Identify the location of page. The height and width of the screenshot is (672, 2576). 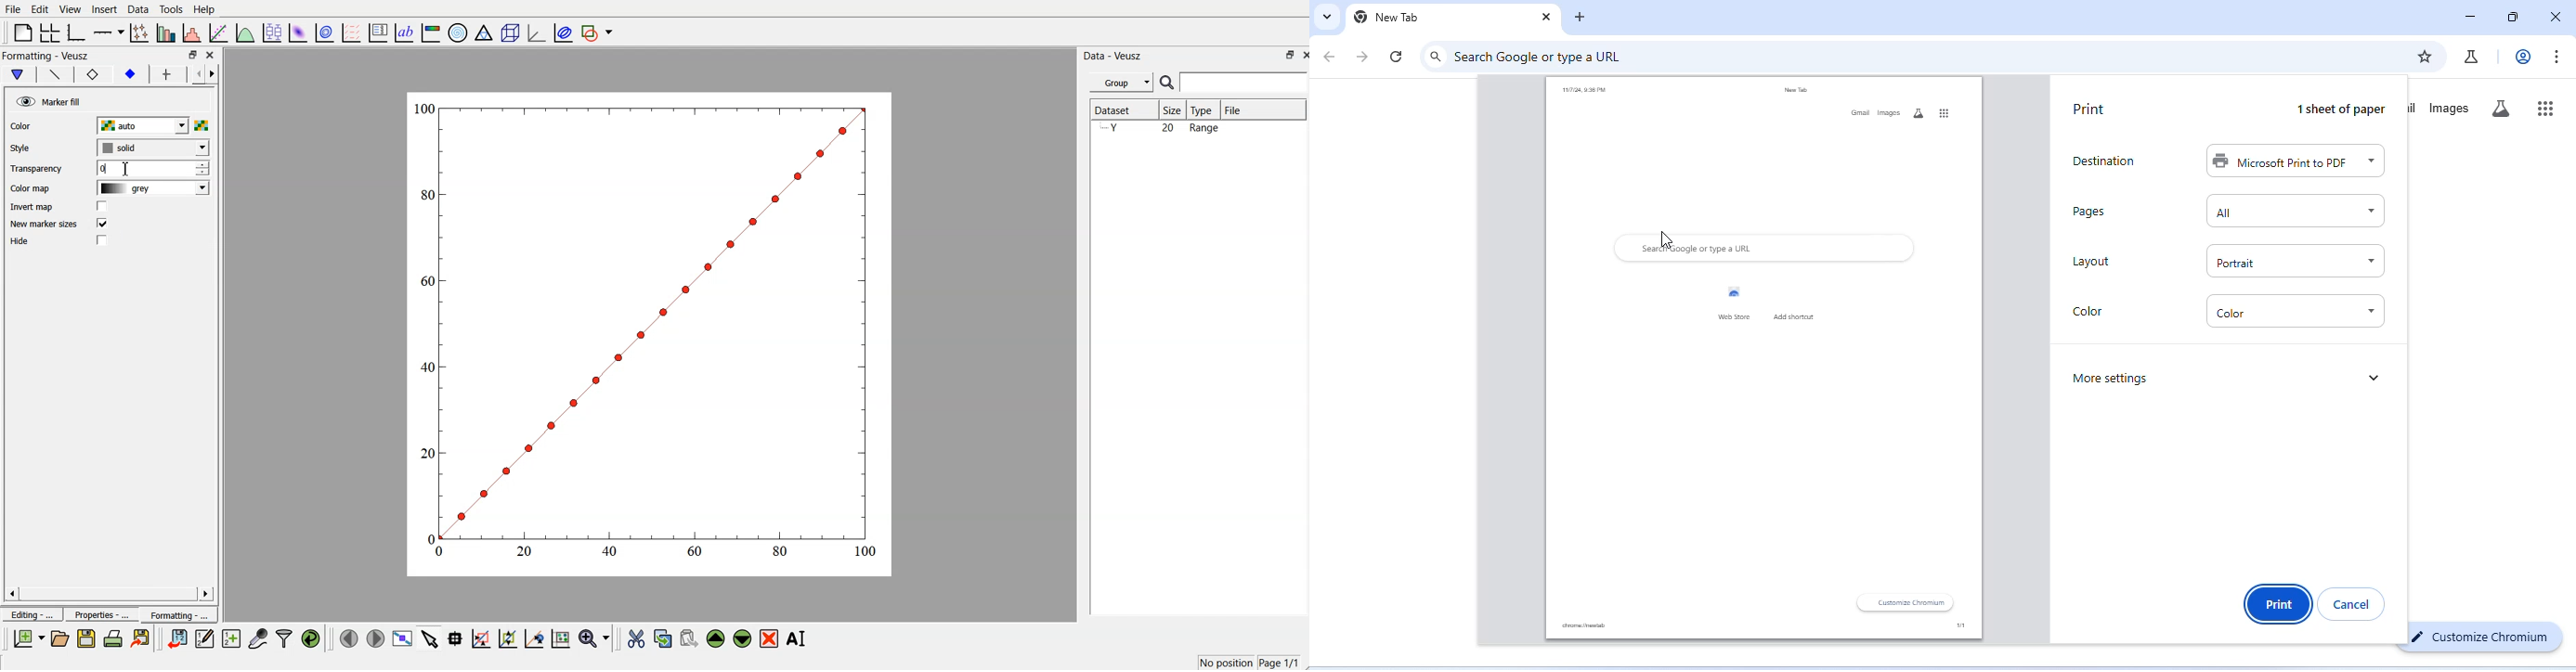
(651, 333).